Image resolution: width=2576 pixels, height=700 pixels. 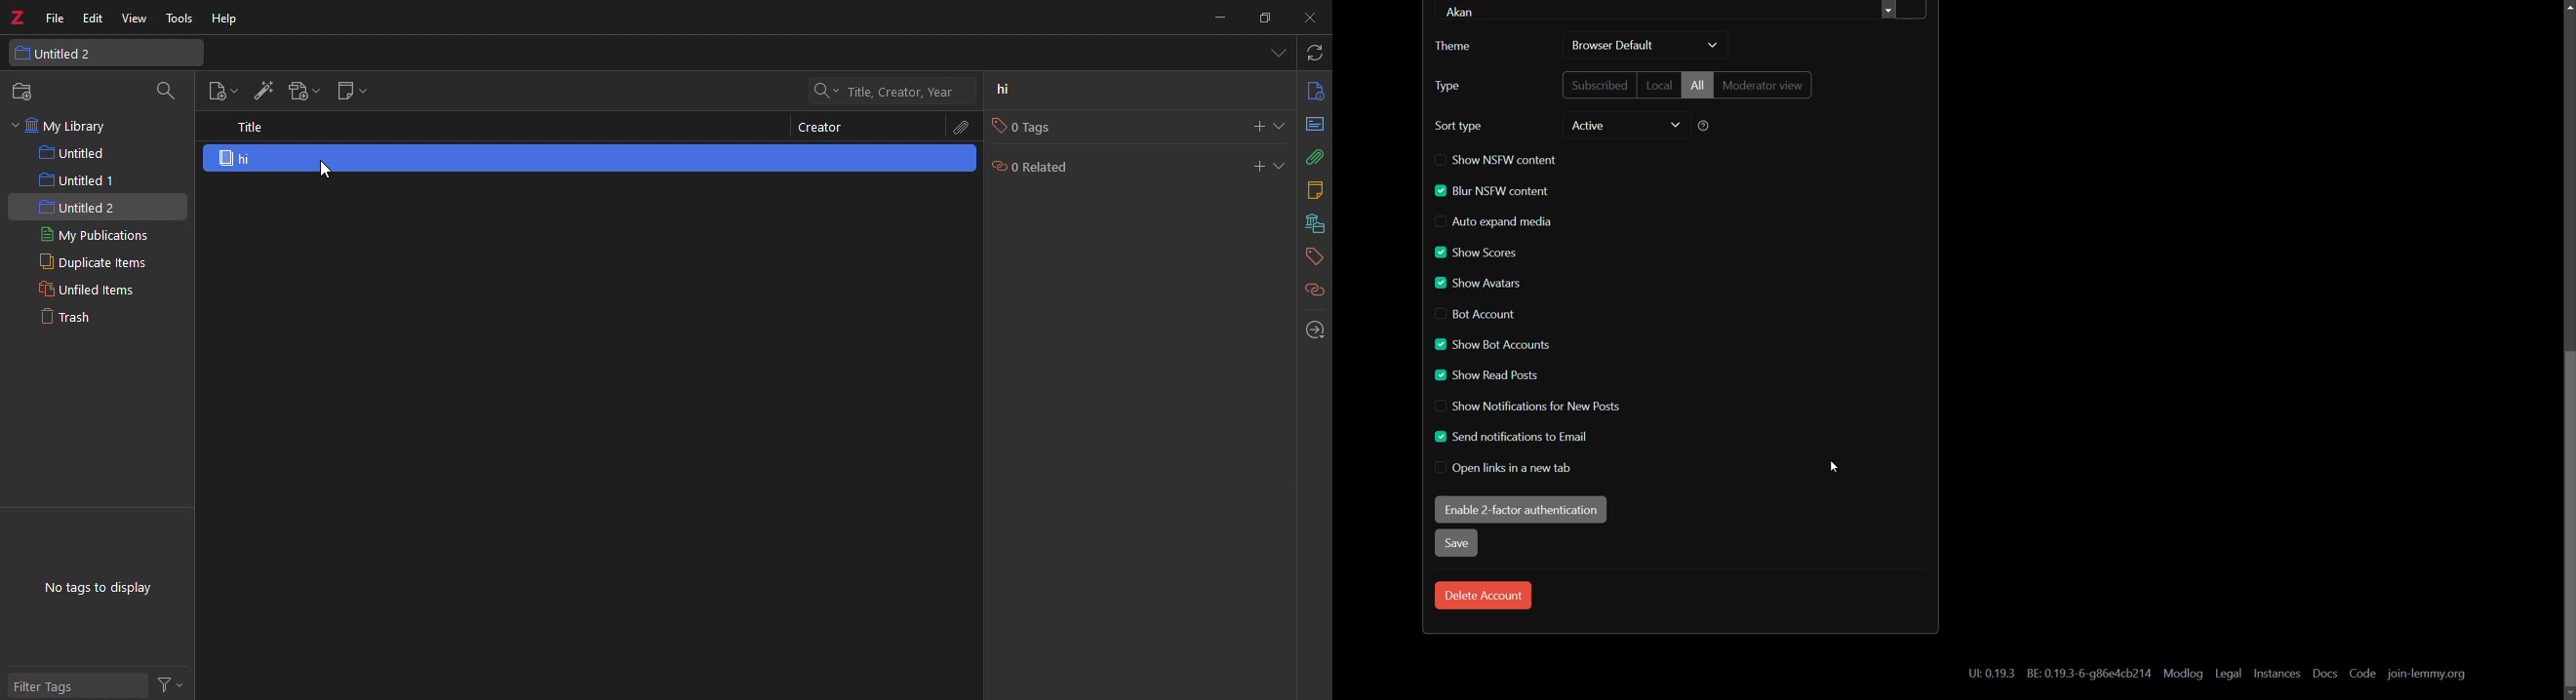 I want to click on search, so click(x=165, y=93).